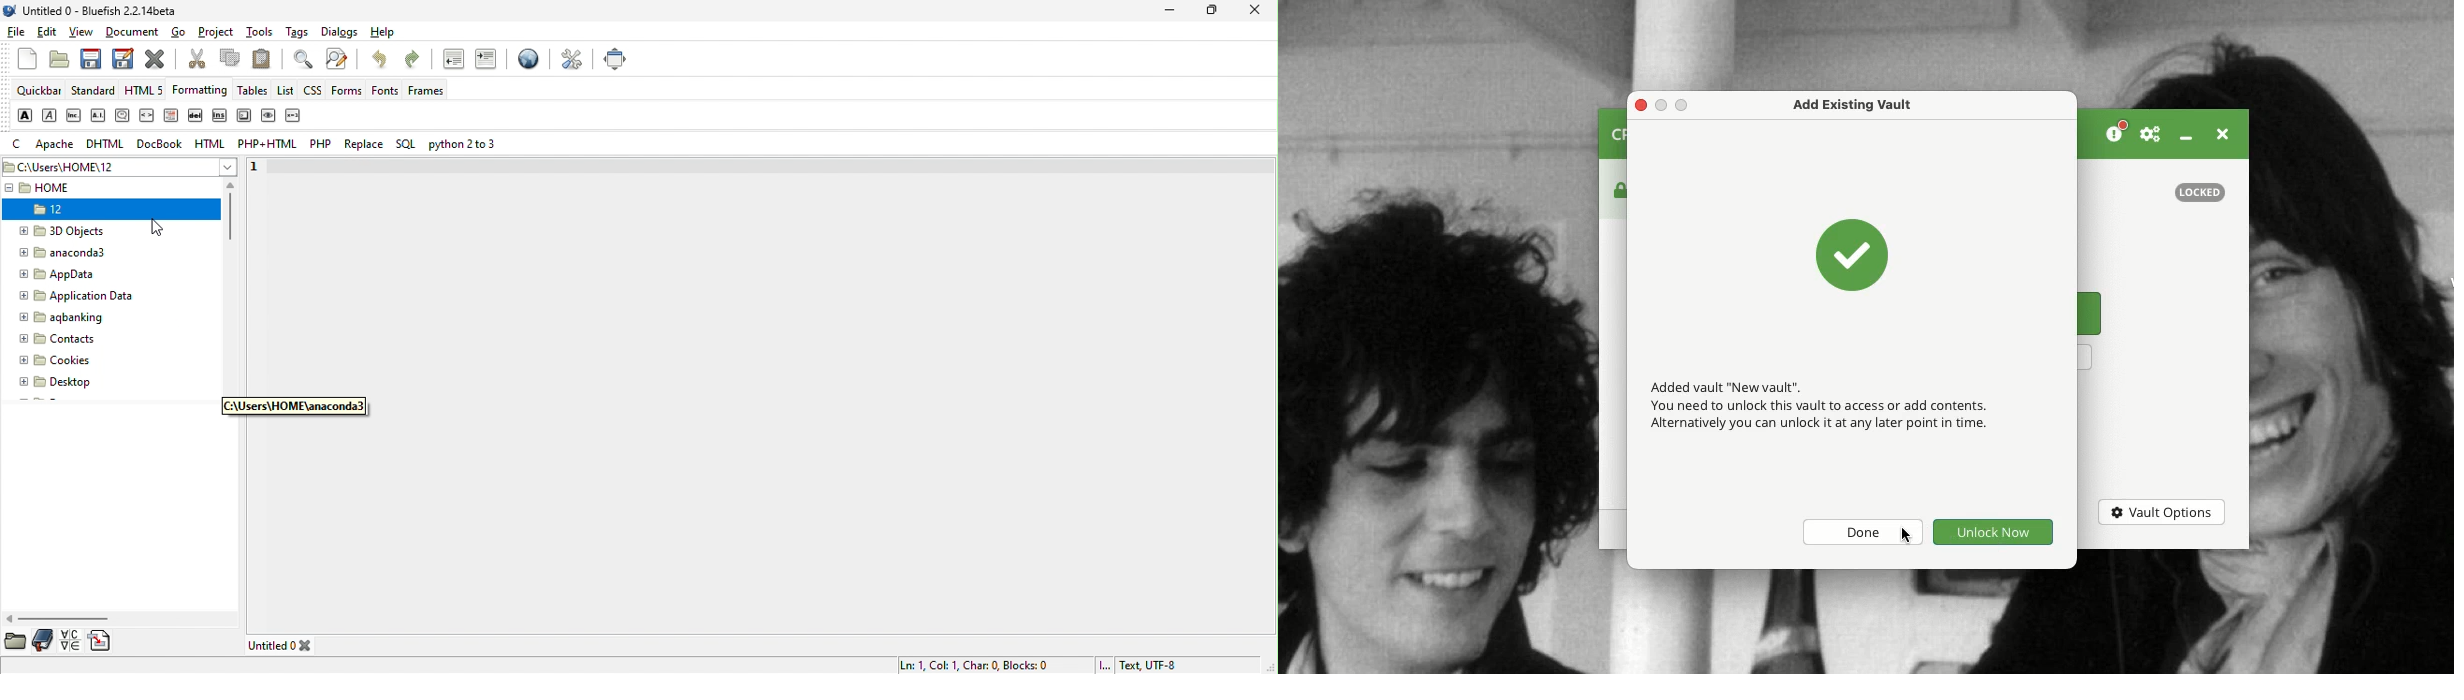 Image resolution: width=2464 pixels, height=700 pixels. Describe the element at coordinates (975, 663) in the screenshot. I see `ln 1, col 1,char 0, blocks 0` at that location.